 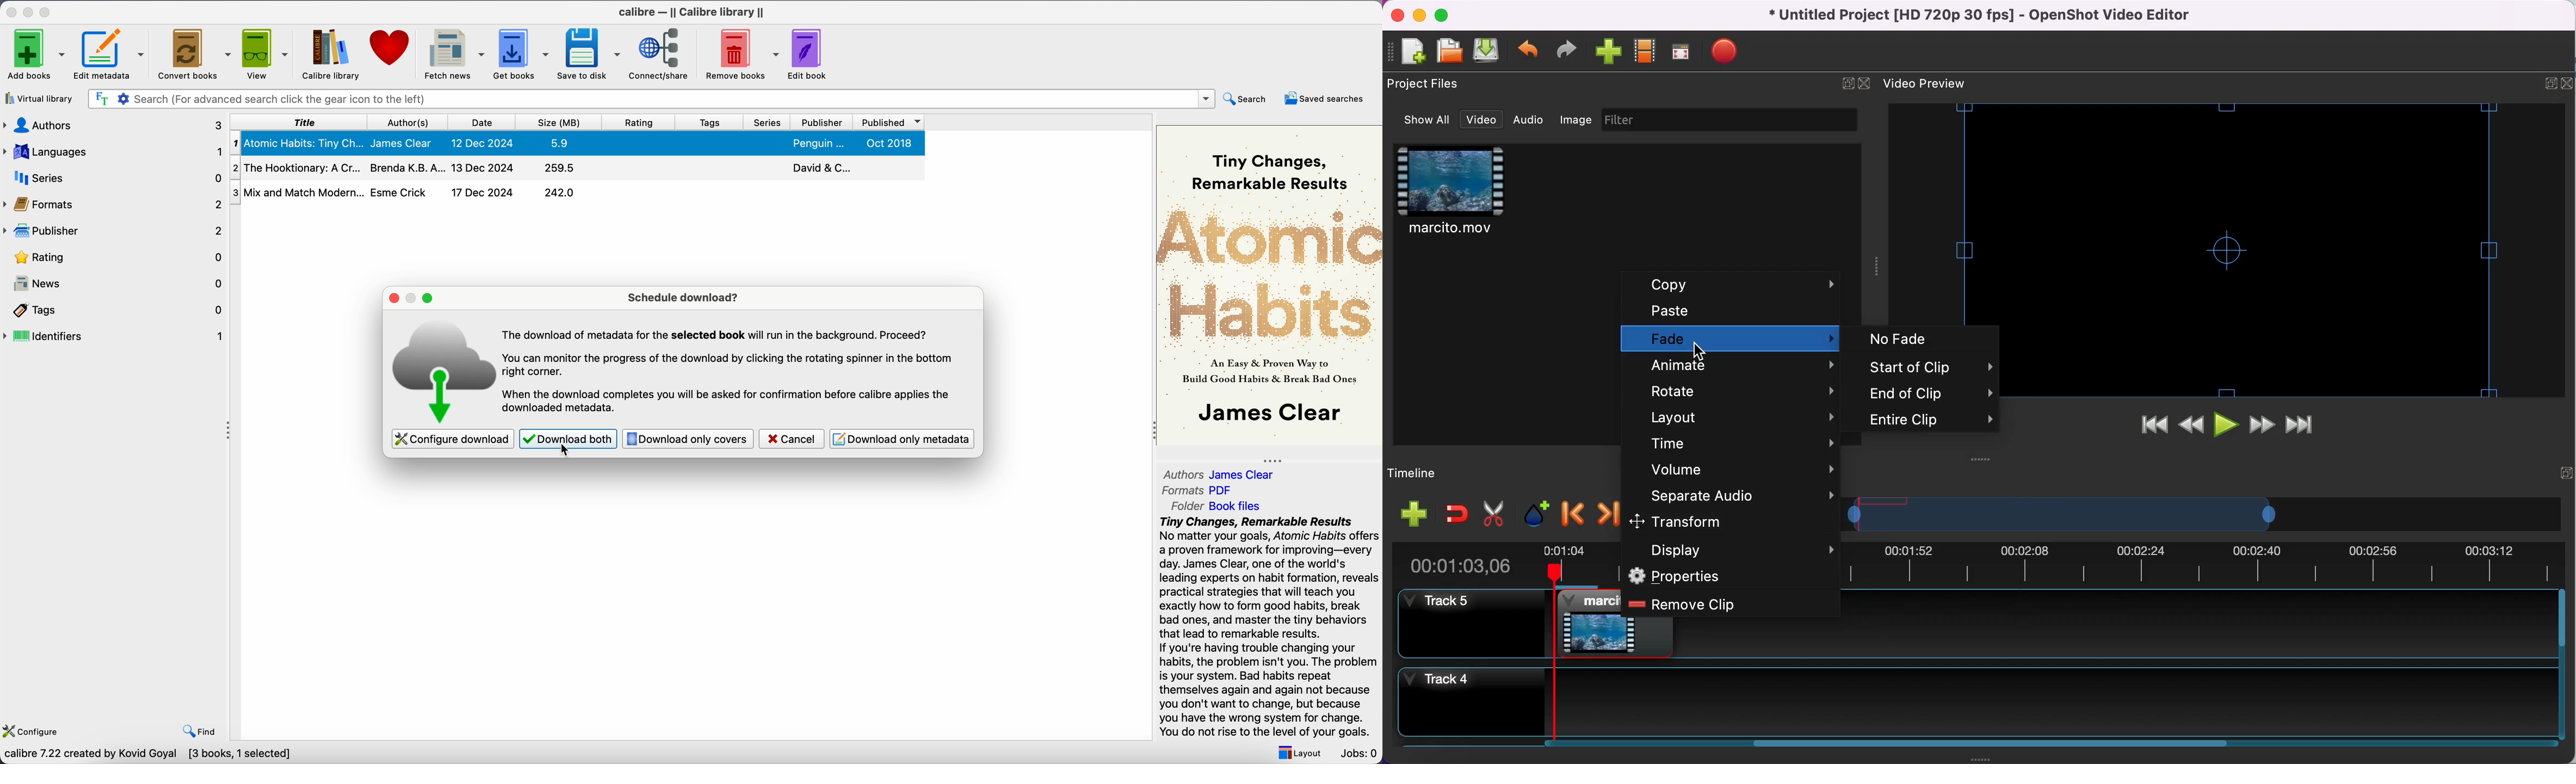 What do you see at coordinates (683, 298) in the screenshot?
I see `schedule download?` at bounding box center [683, 298].